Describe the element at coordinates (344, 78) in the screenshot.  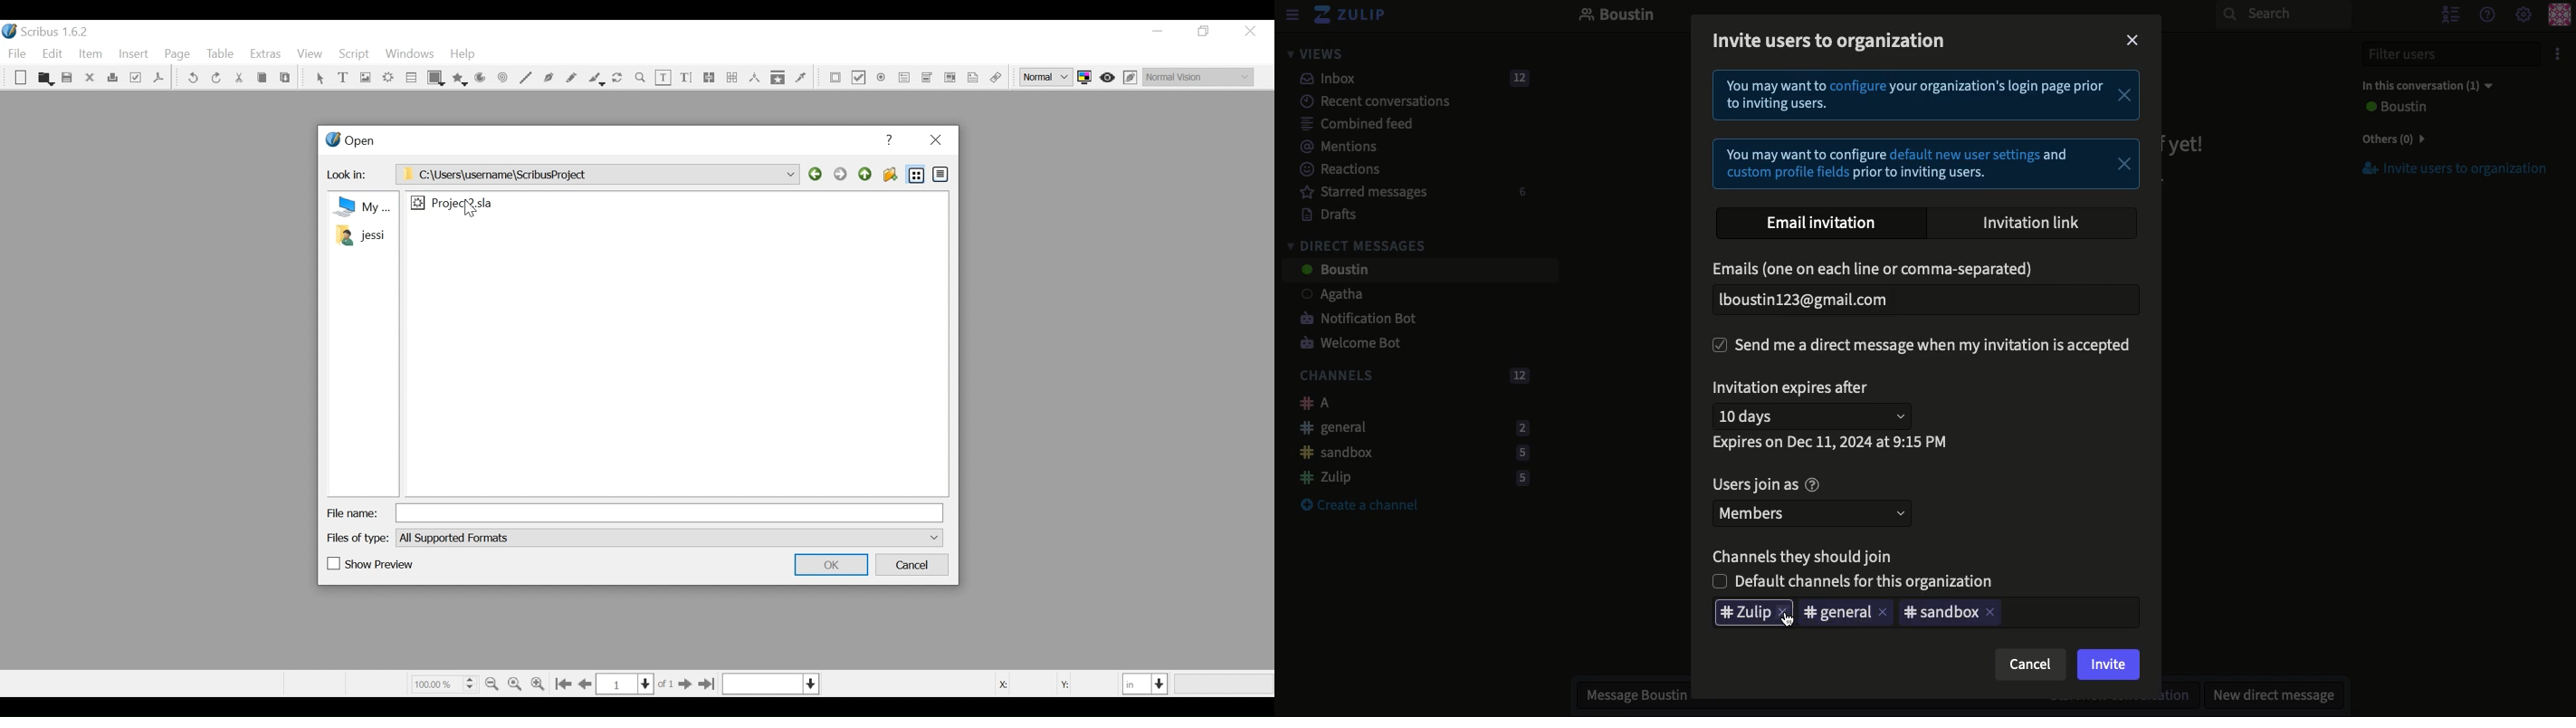
I see `Text Frame` at that location.